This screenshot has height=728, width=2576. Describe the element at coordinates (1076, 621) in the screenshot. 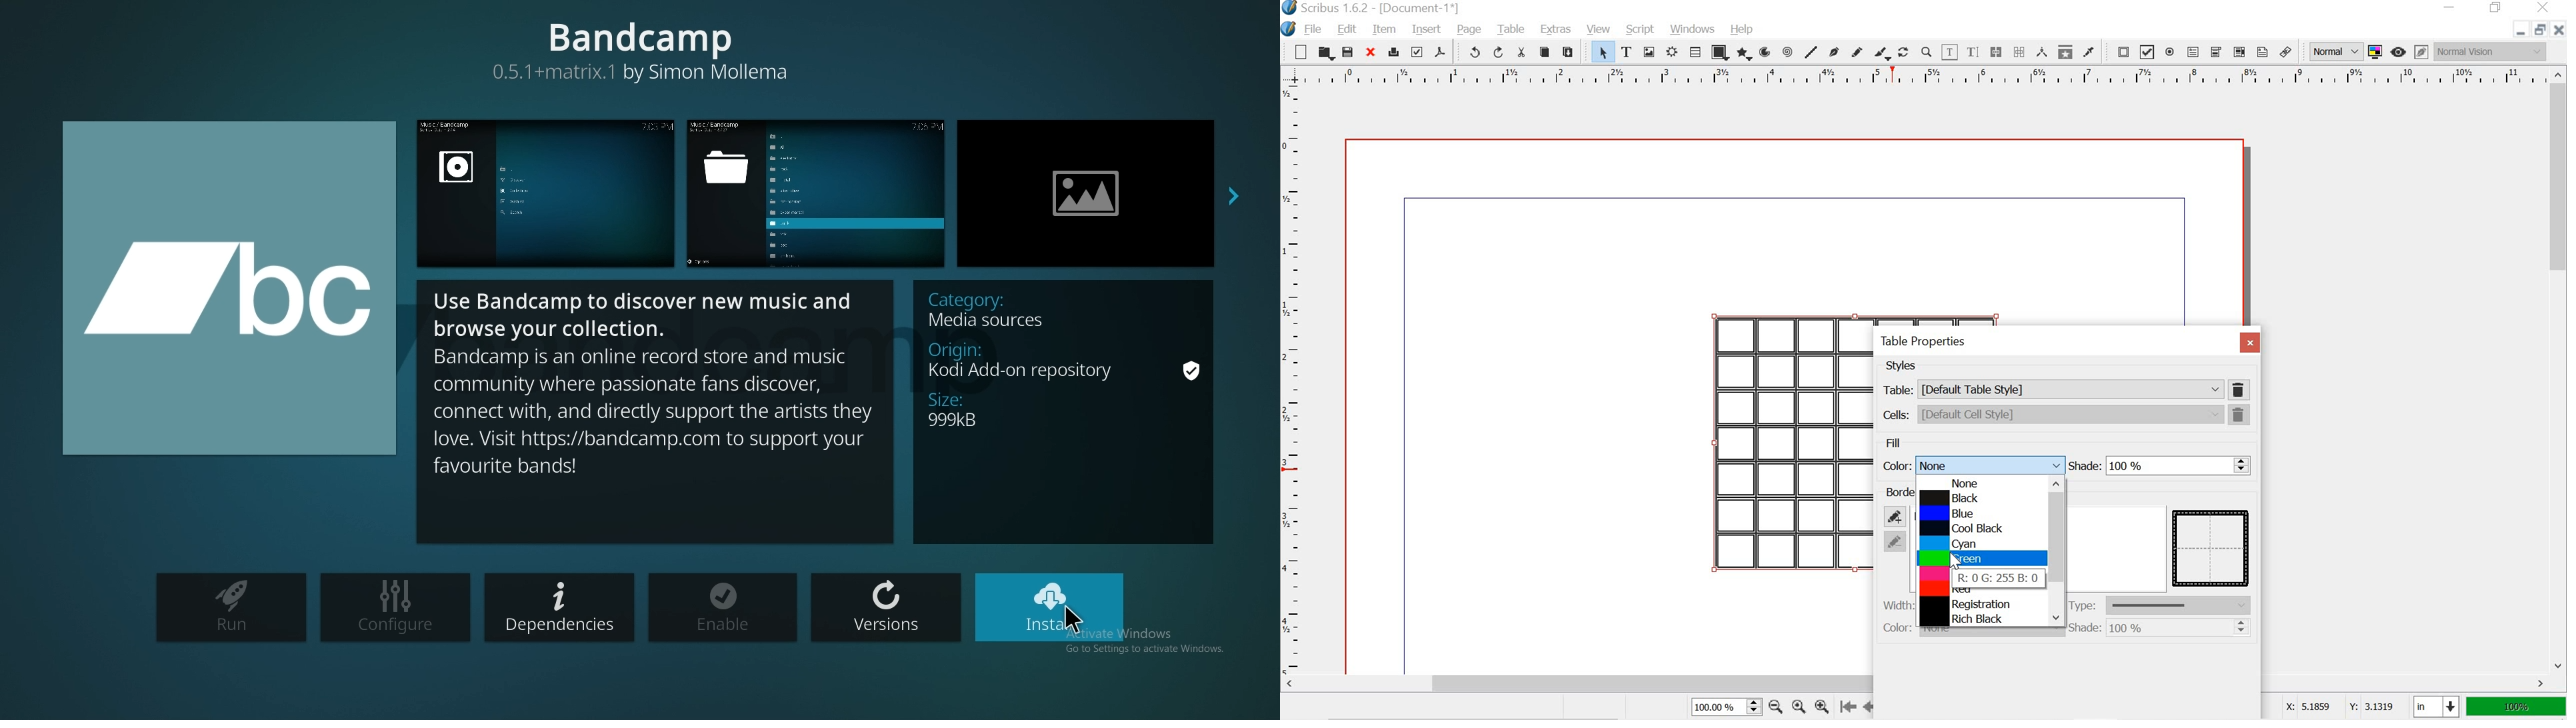

I see `cursor` at that location.